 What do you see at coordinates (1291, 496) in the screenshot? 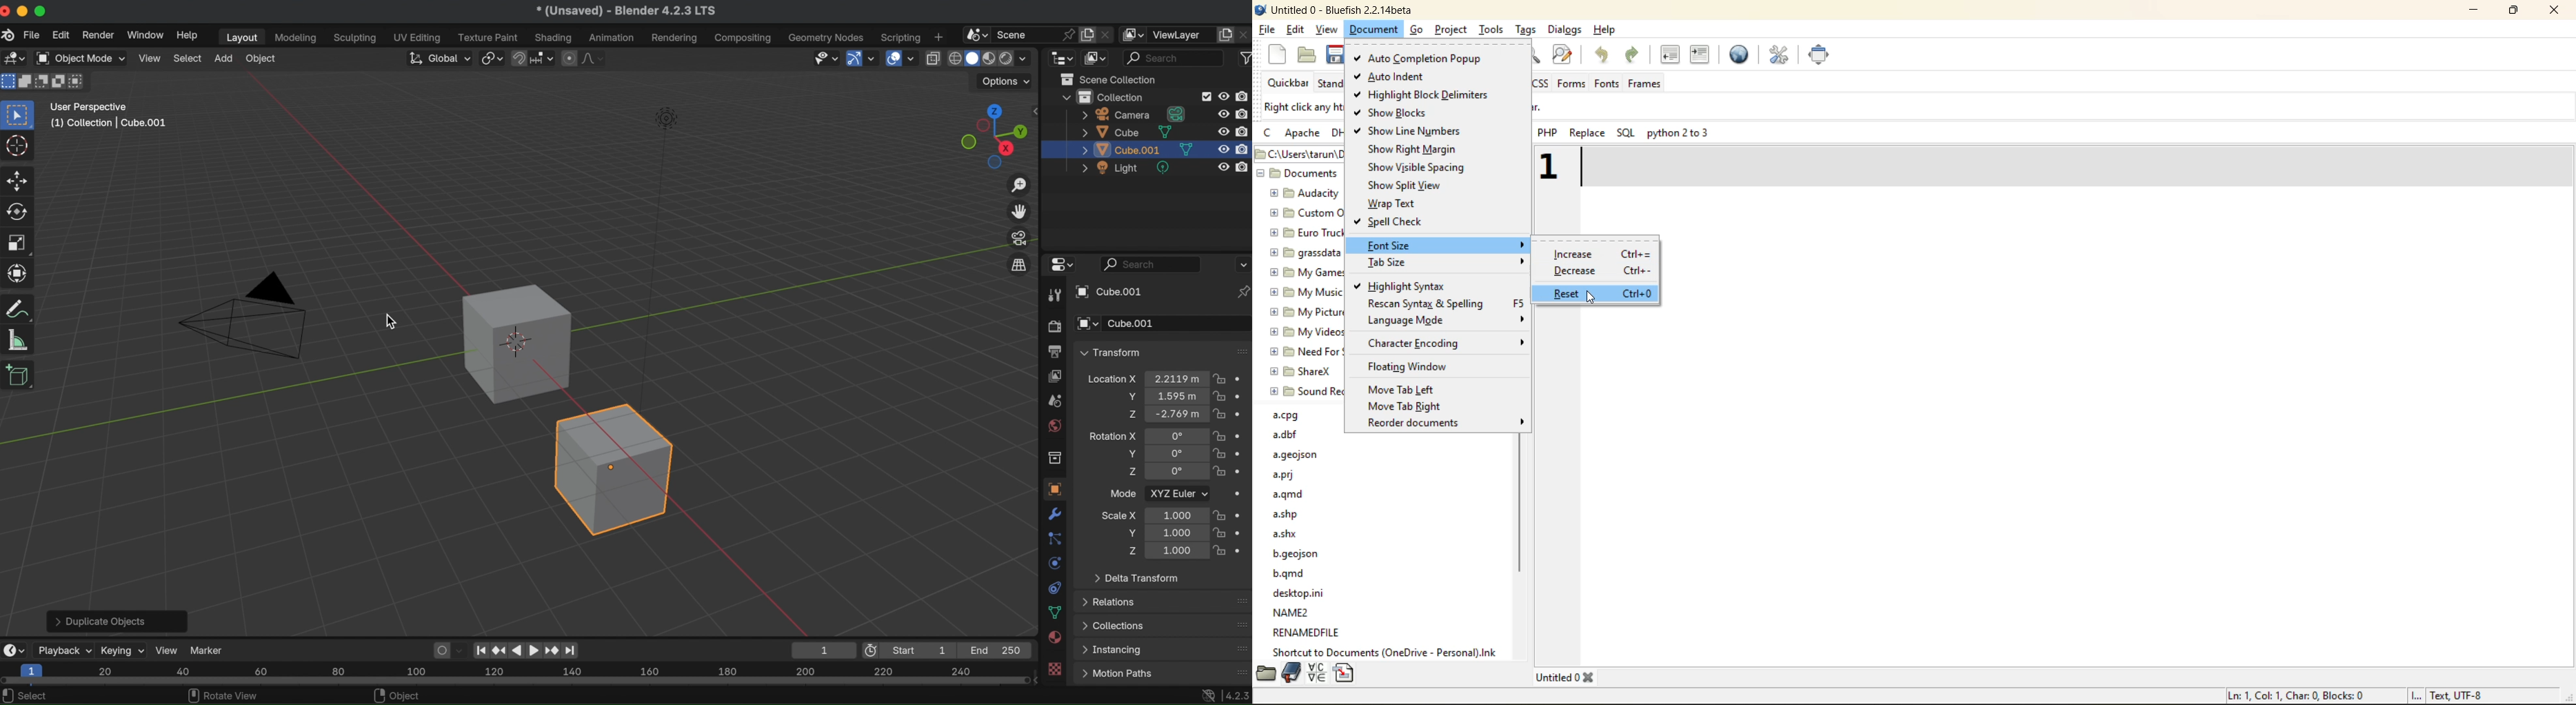
I see `a.qmd` at bounding box center [1291, 496].